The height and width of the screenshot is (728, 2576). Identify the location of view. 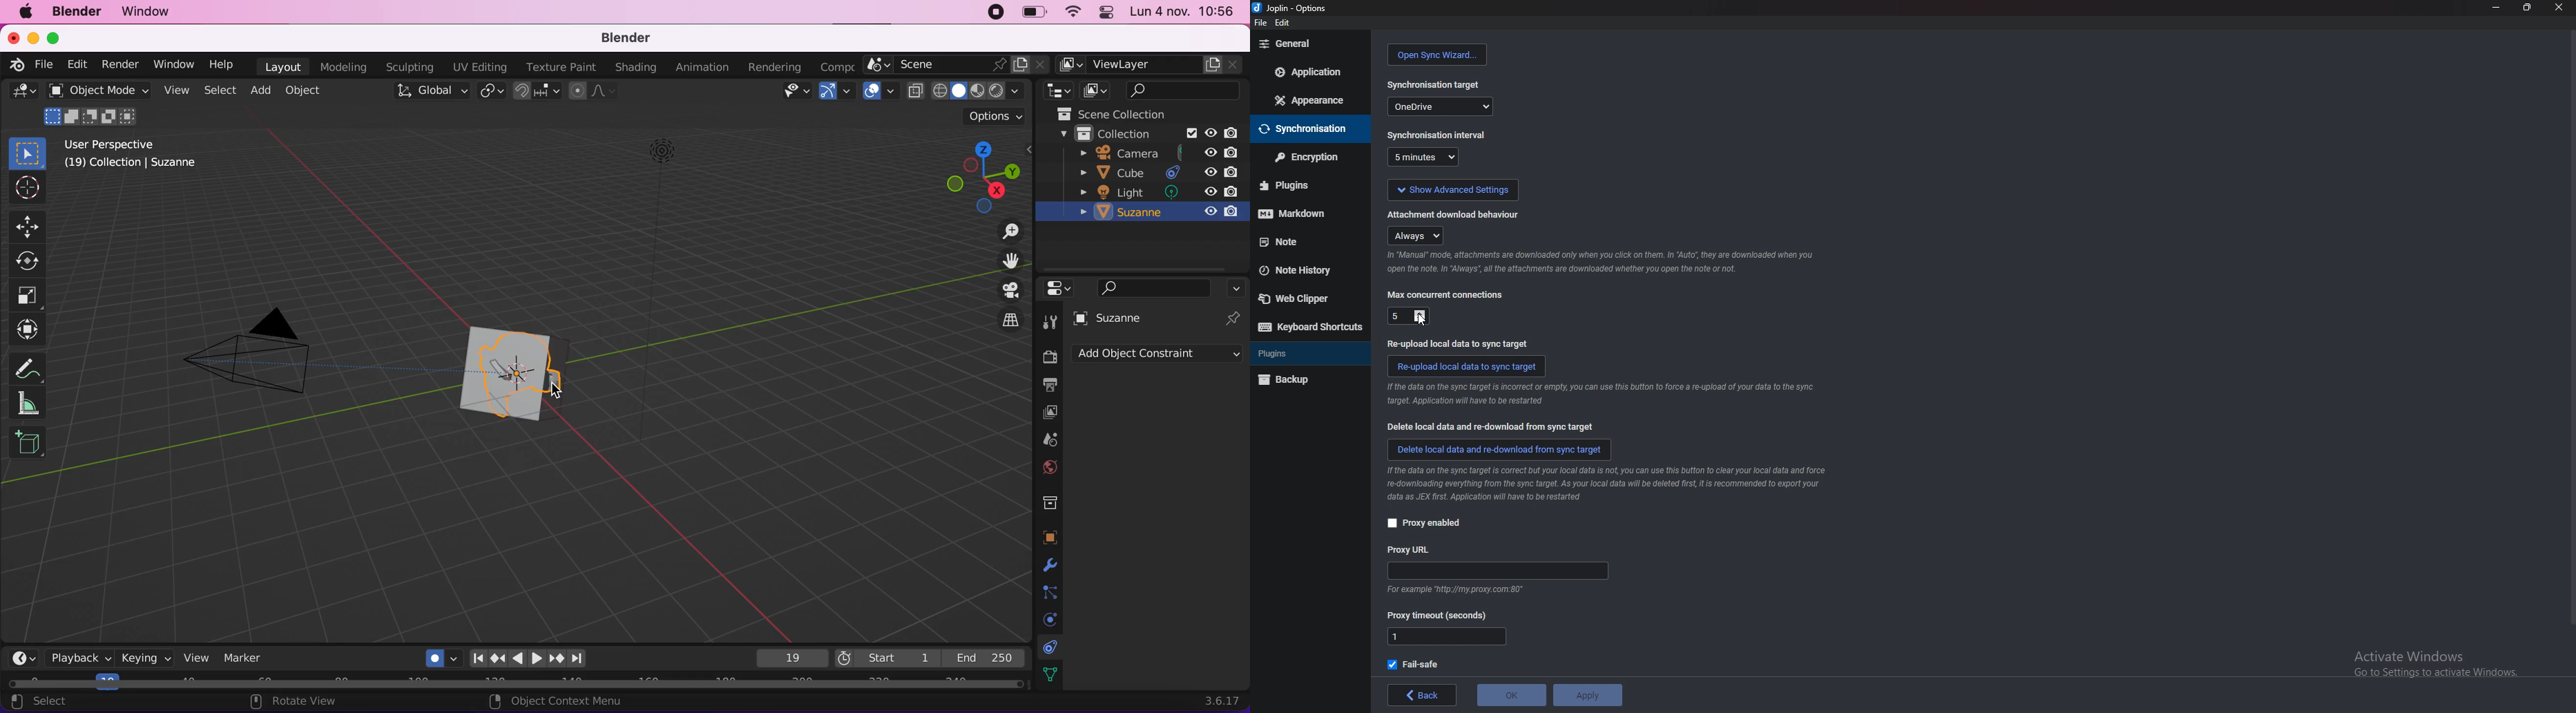
(175, 90).